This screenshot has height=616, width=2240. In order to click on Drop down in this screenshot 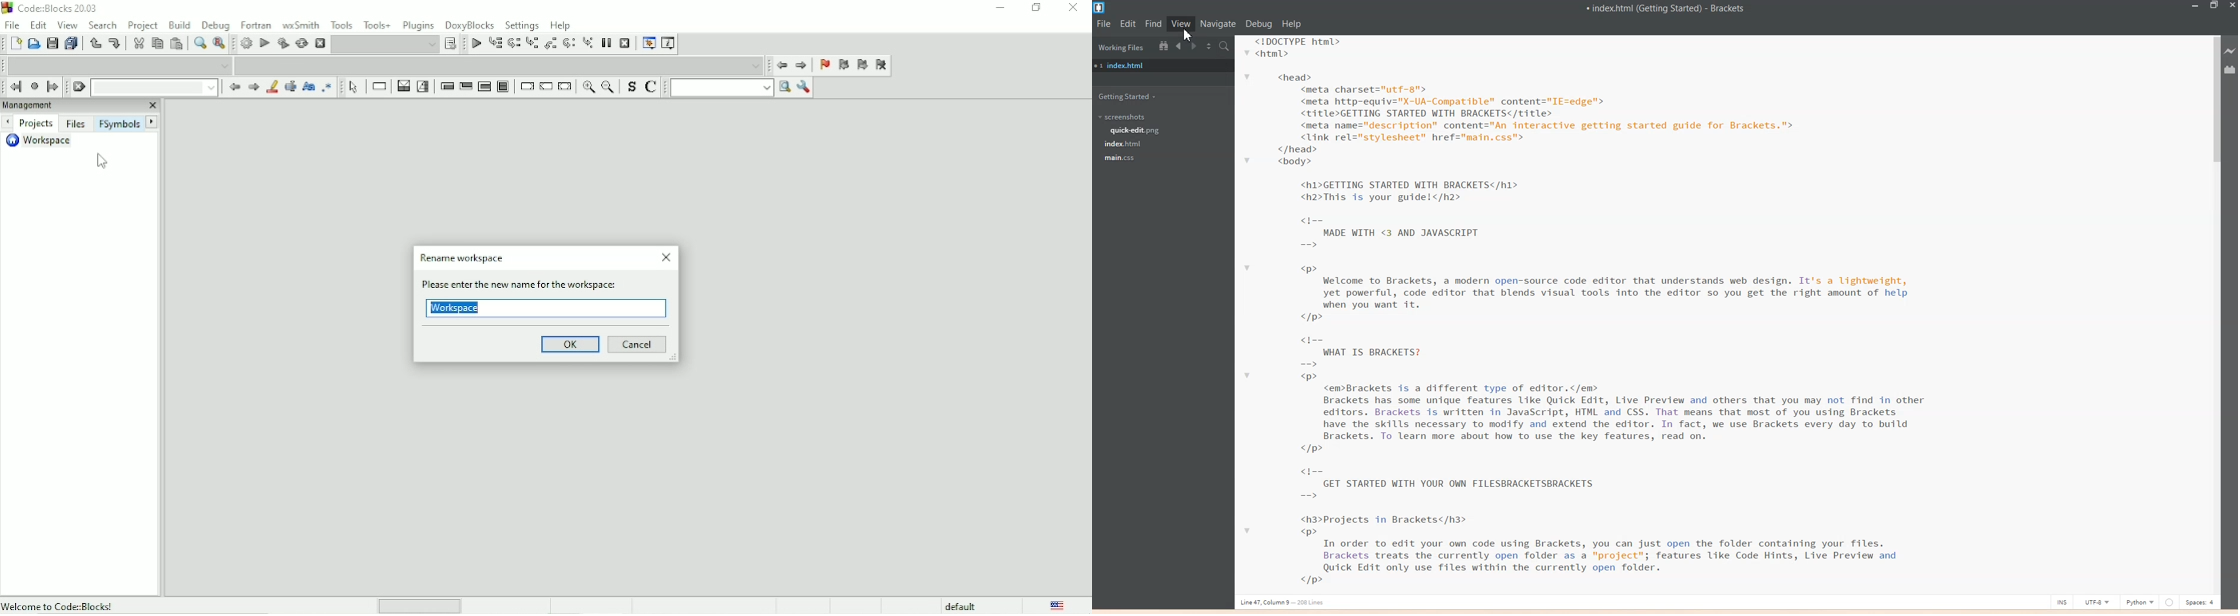, I will do `click(157, 88)`.